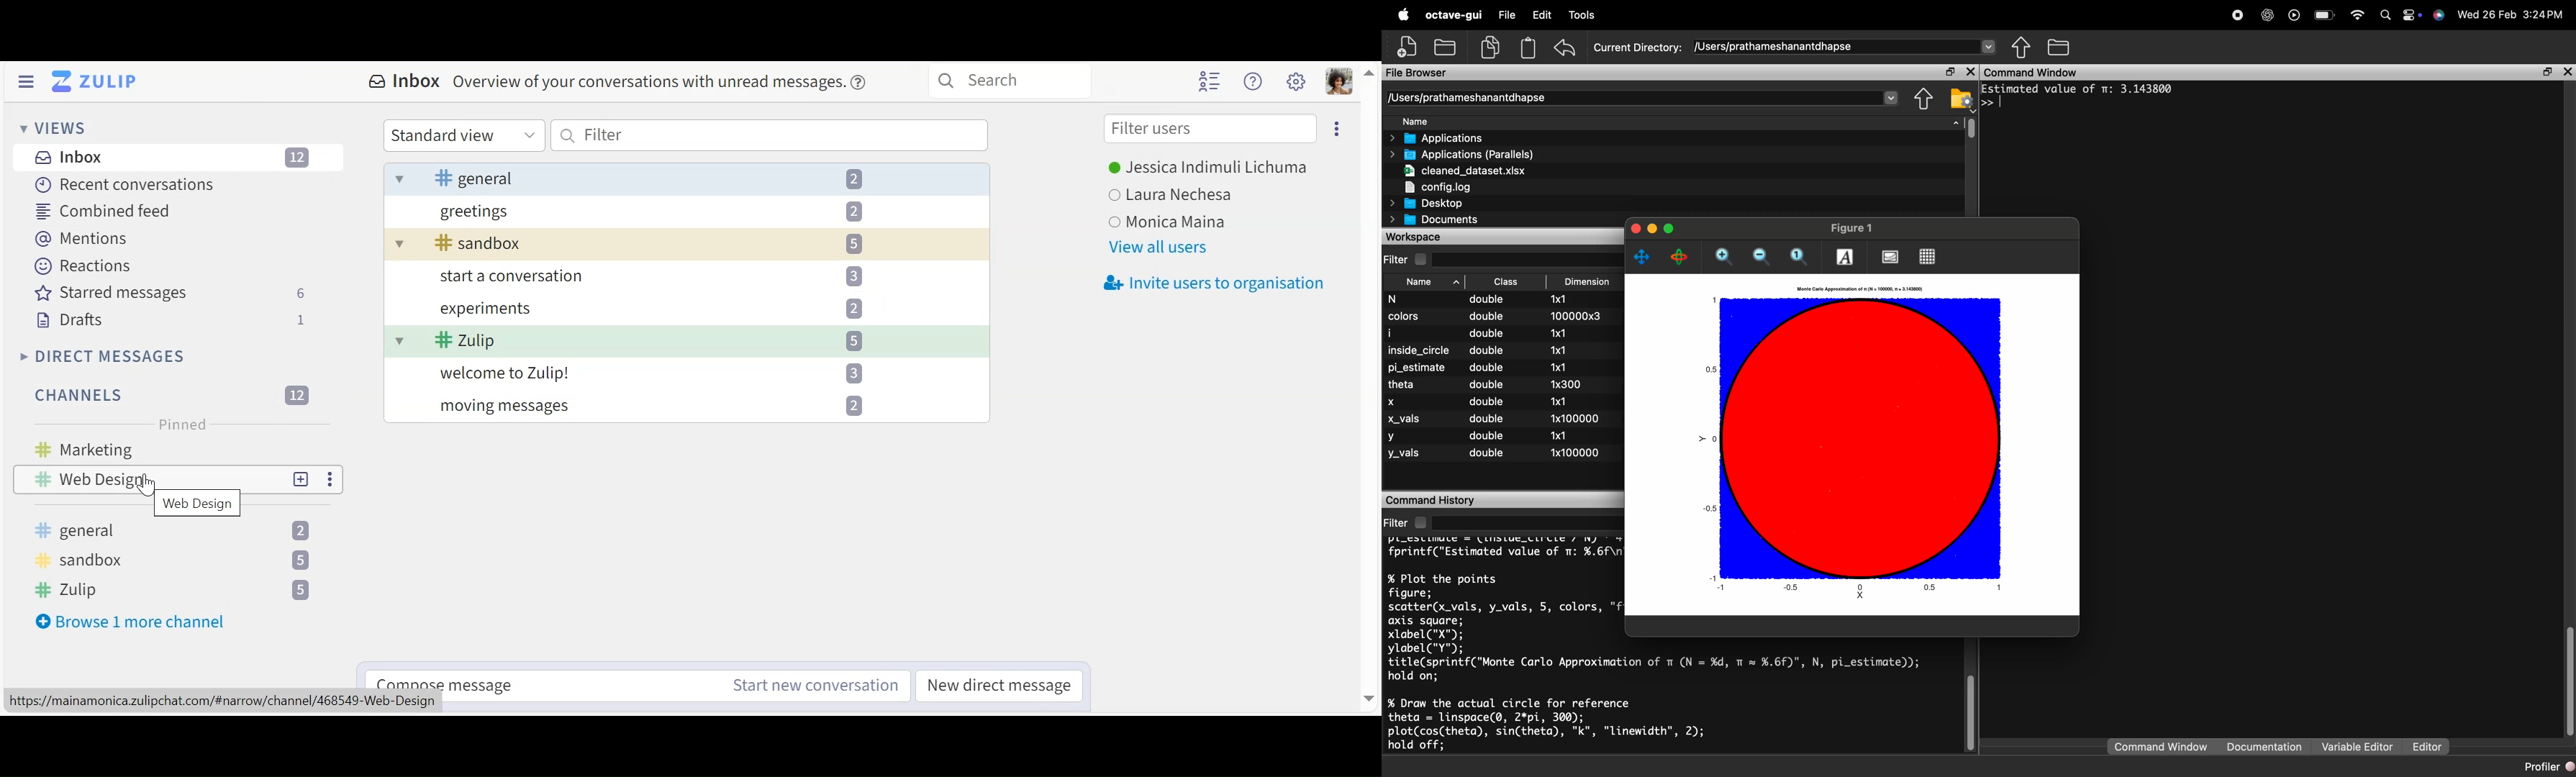  Describe the element at coordinates (103, 210) in the screenshot. I see `Combined feed` at that location.